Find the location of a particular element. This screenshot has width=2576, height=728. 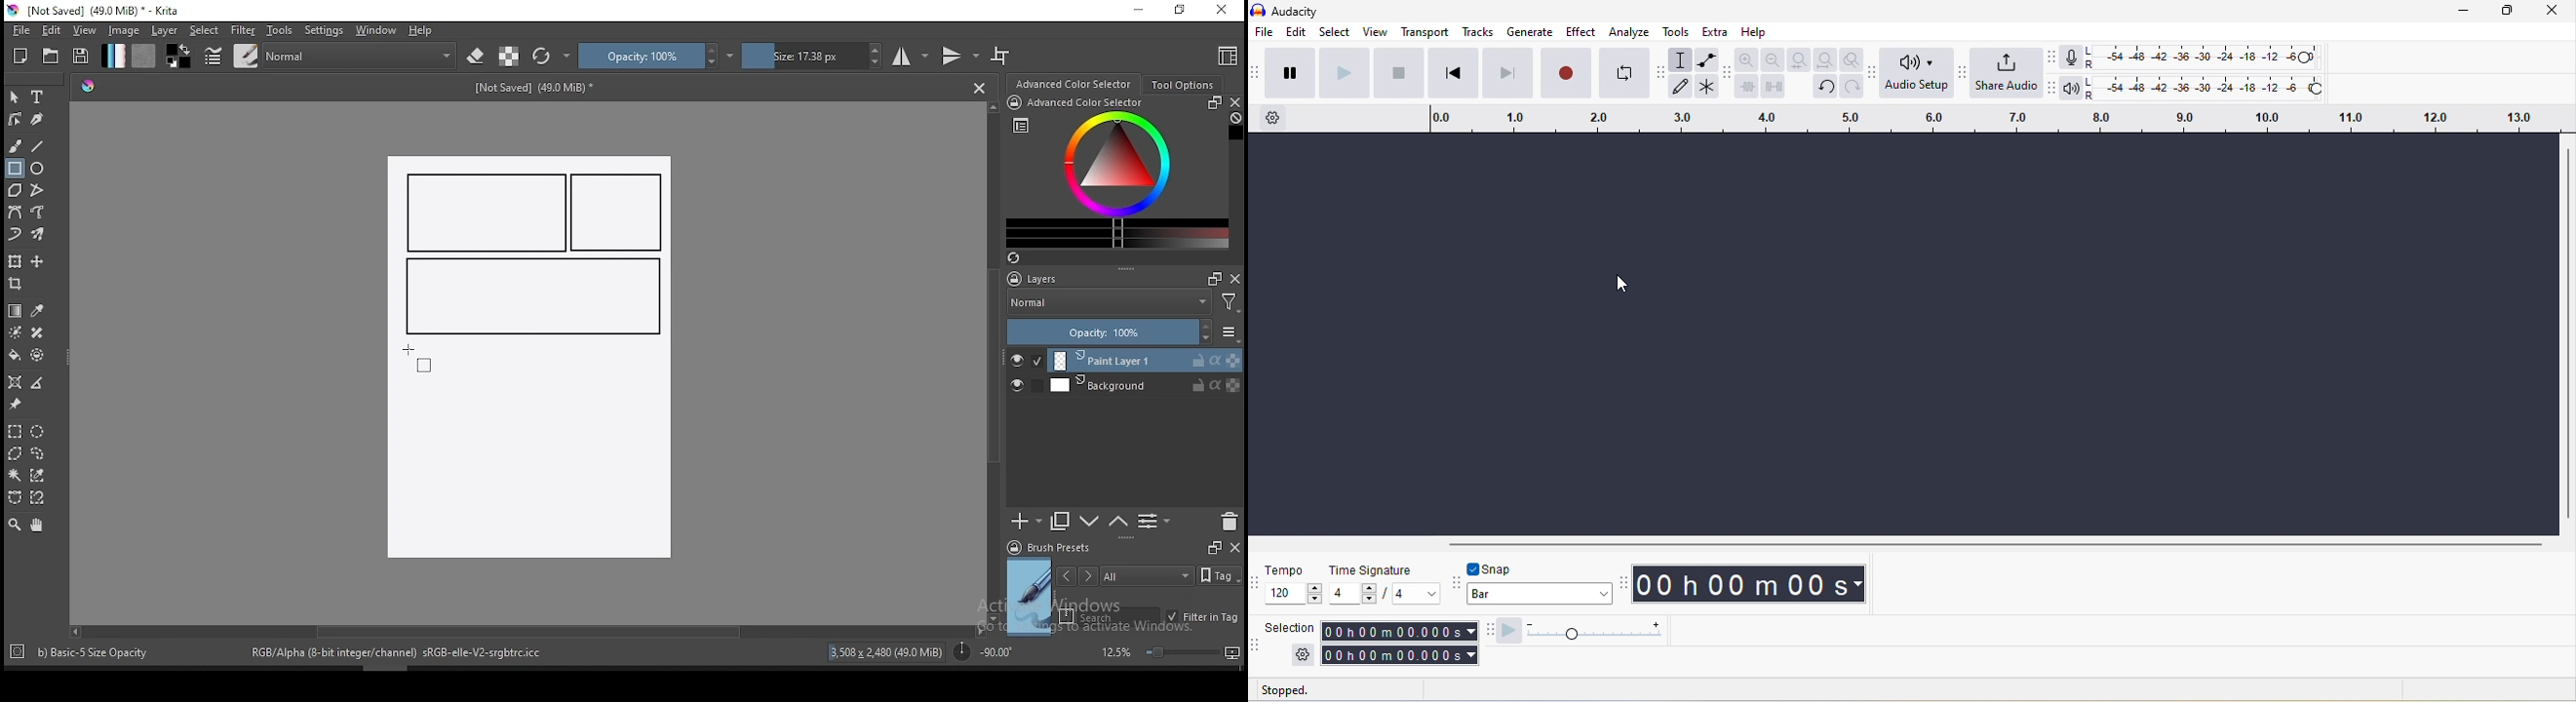

rectangular selection tool is located at coordinates (14, 431).